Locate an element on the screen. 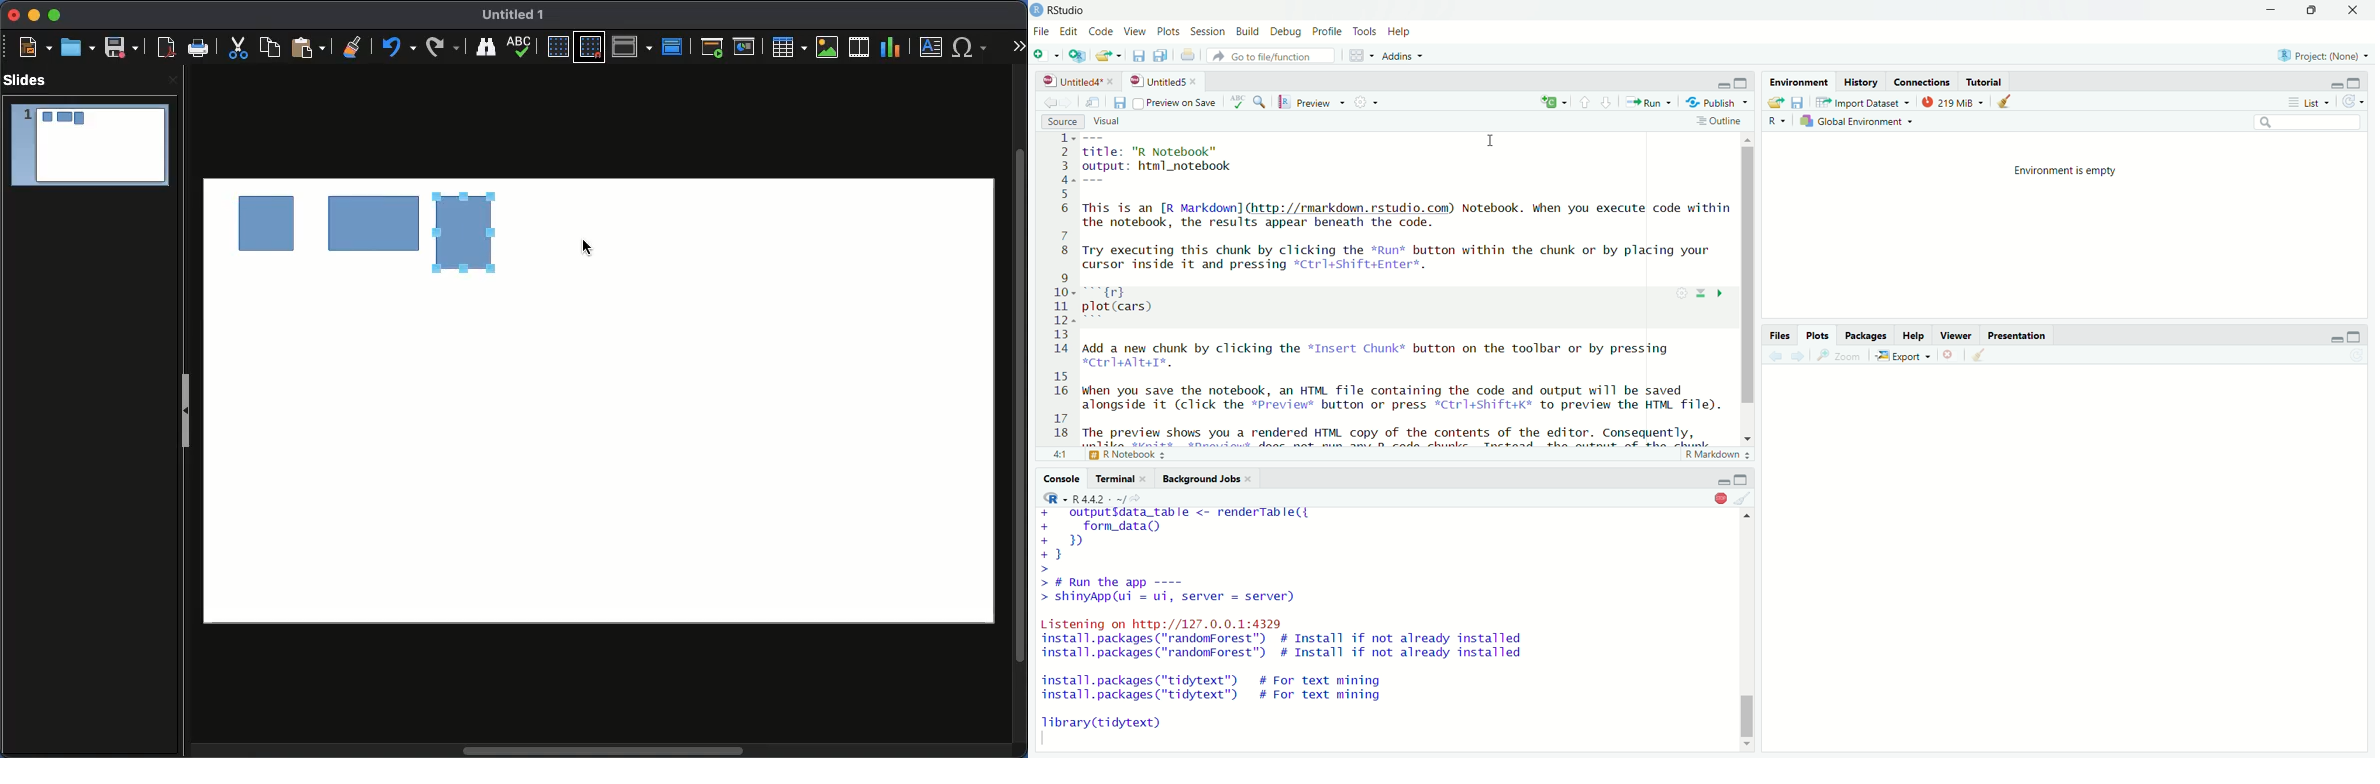 The image size is (2380, 784). terminal is located at coordinates (1122, 478).